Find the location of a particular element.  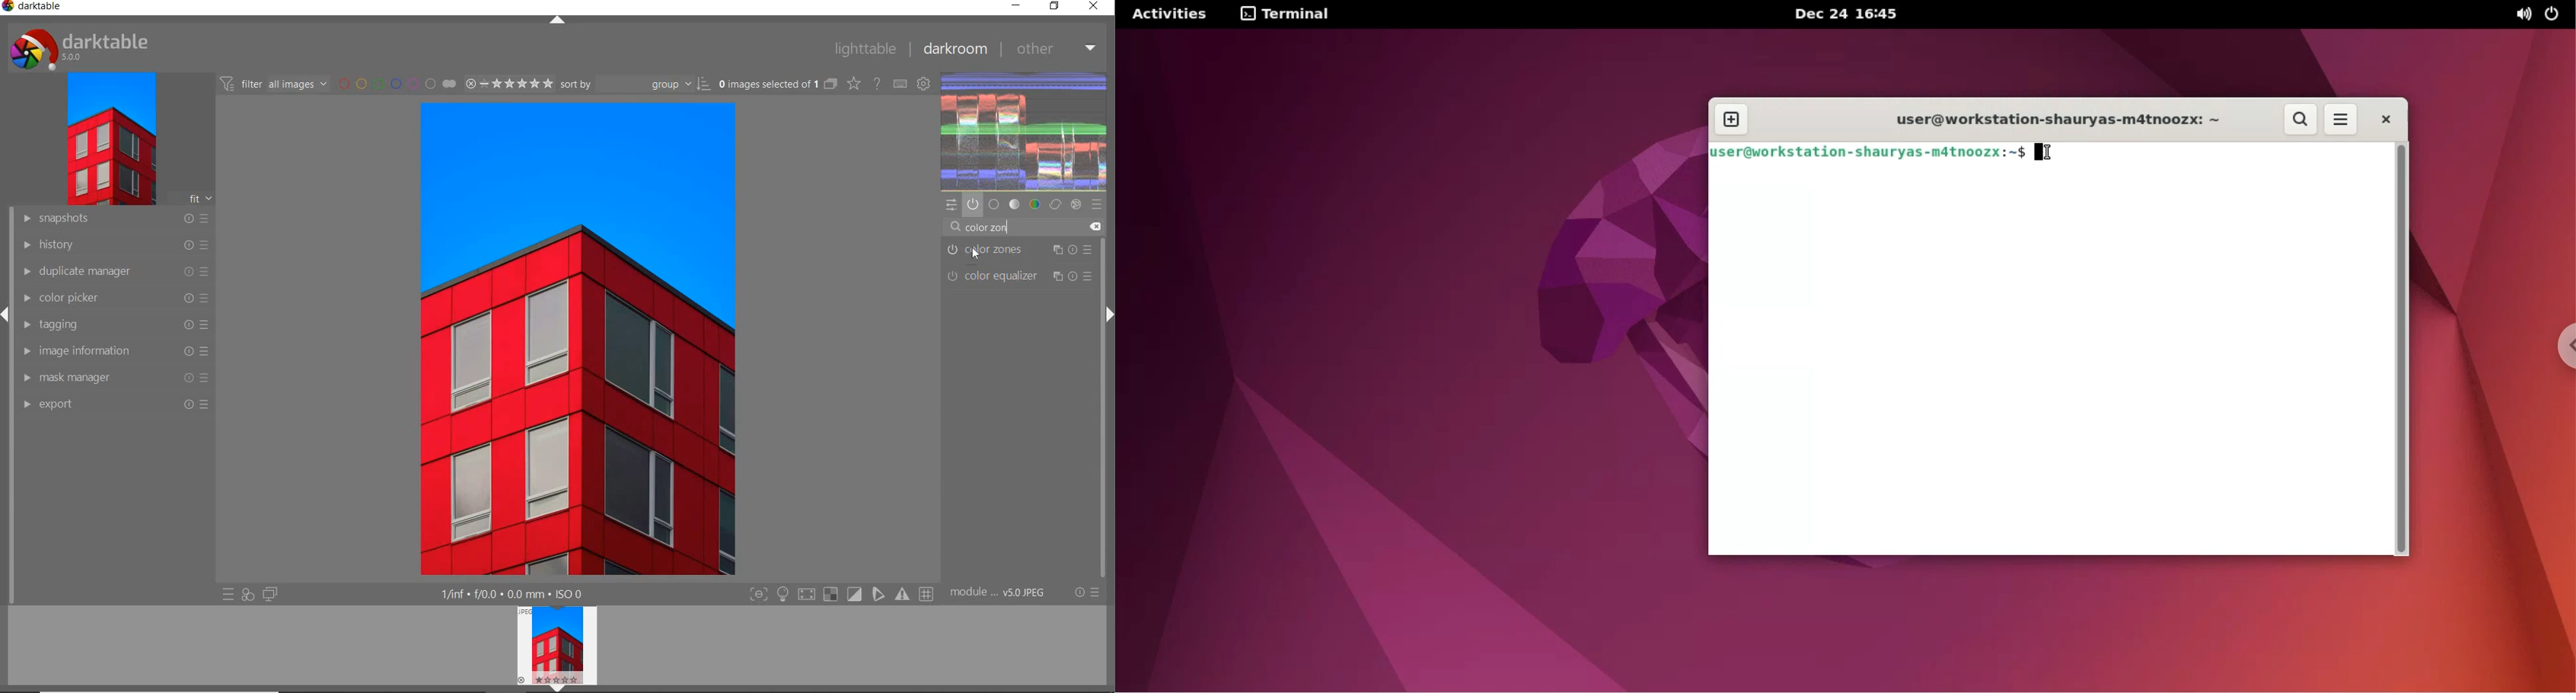

terminal command input box is located at coordinates (2237, 154).